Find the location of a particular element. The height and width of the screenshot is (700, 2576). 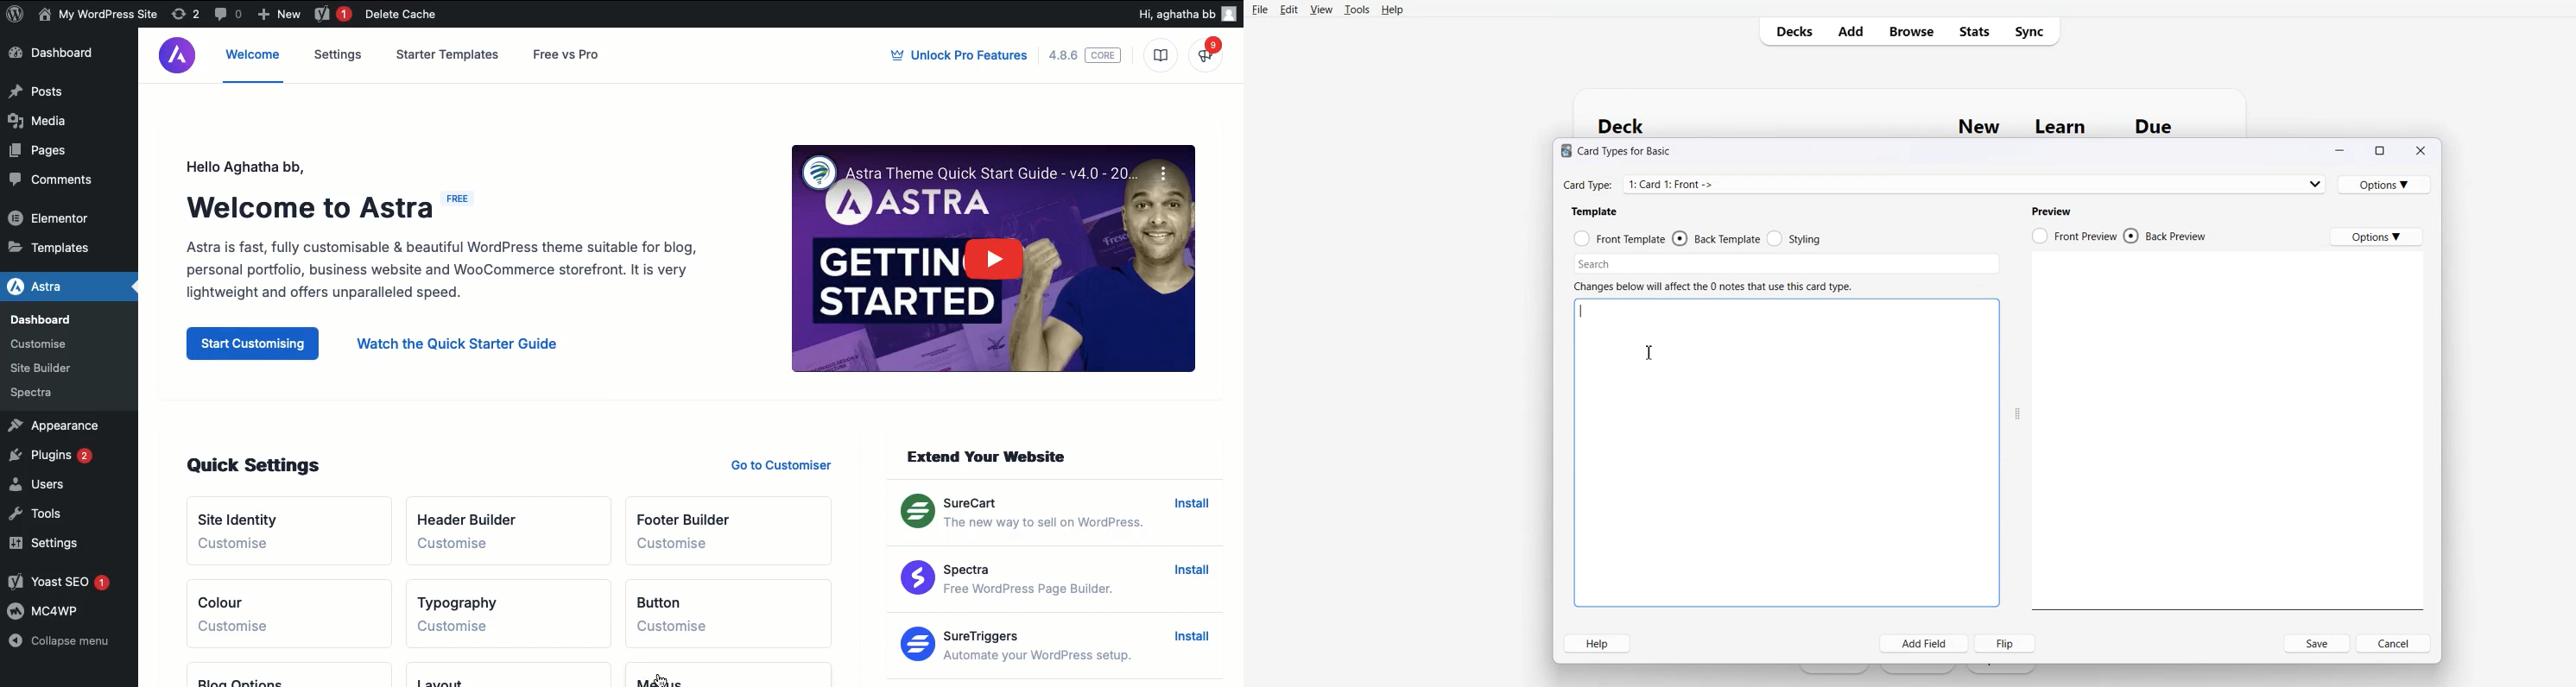

Back Preview is located at coordinates (2169, 234).